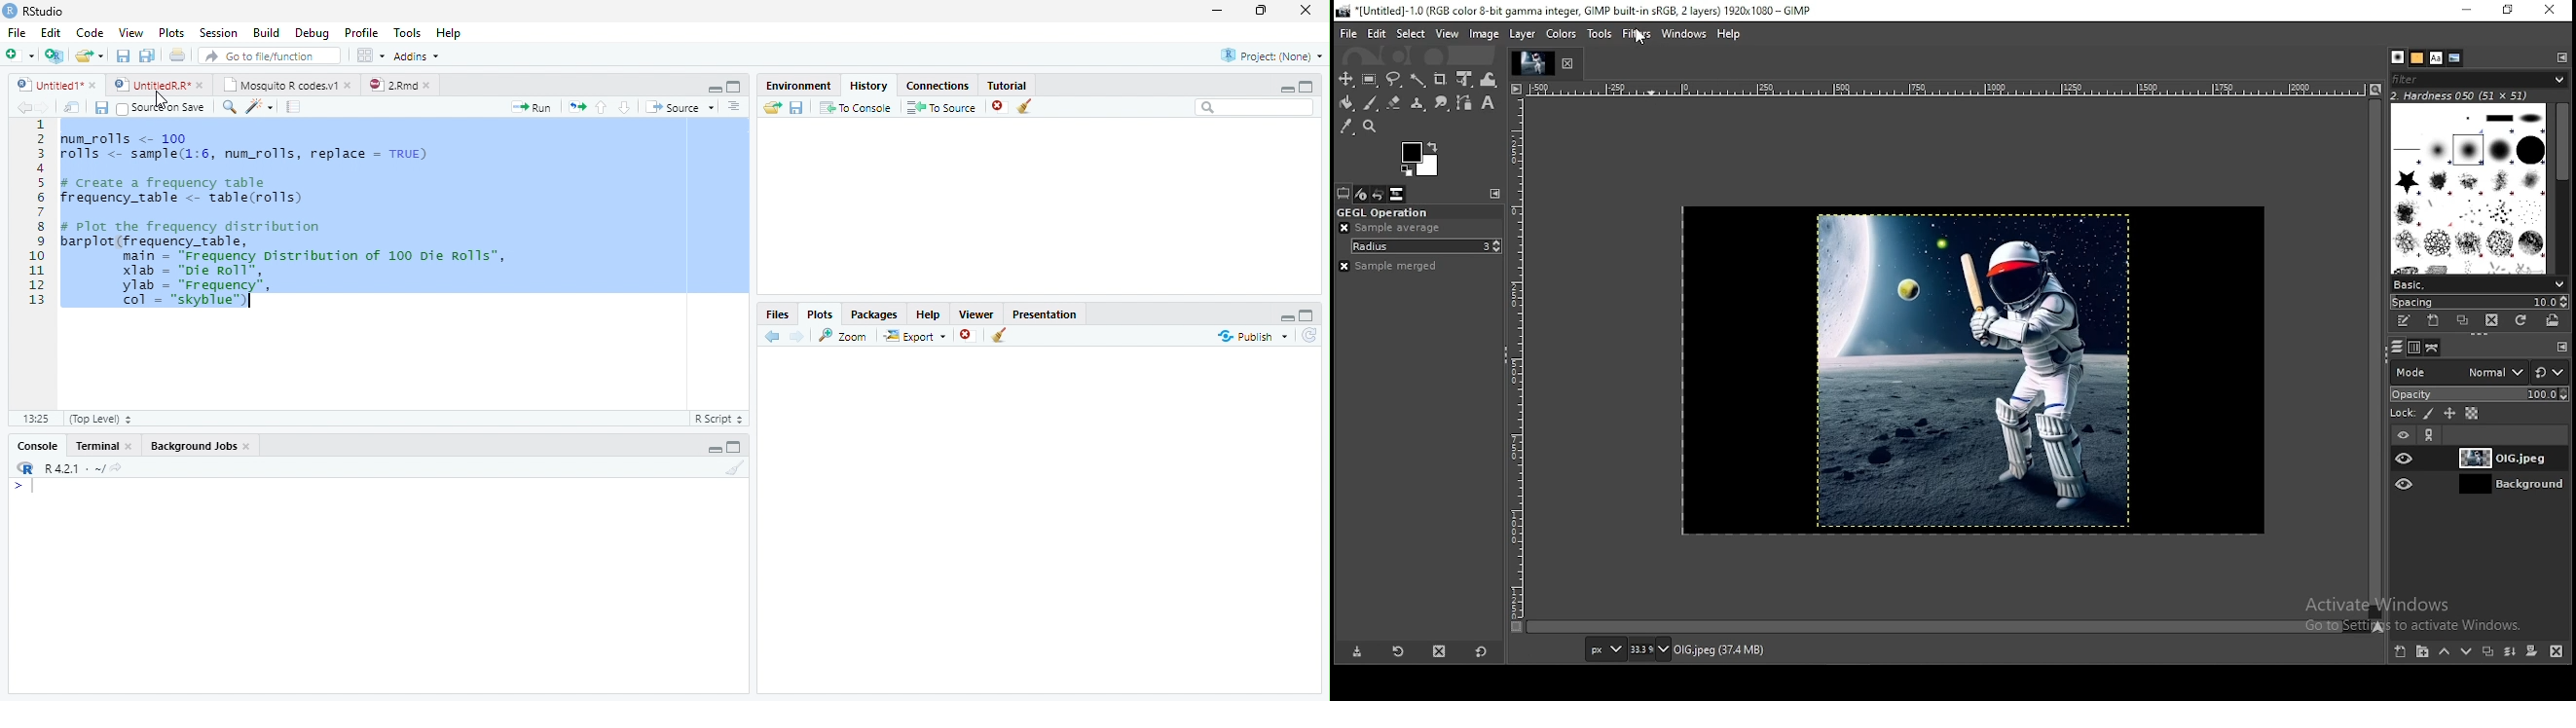 The width and height of the screenshot is (2576, 728). I want to click on Edit, so click(52, 30).